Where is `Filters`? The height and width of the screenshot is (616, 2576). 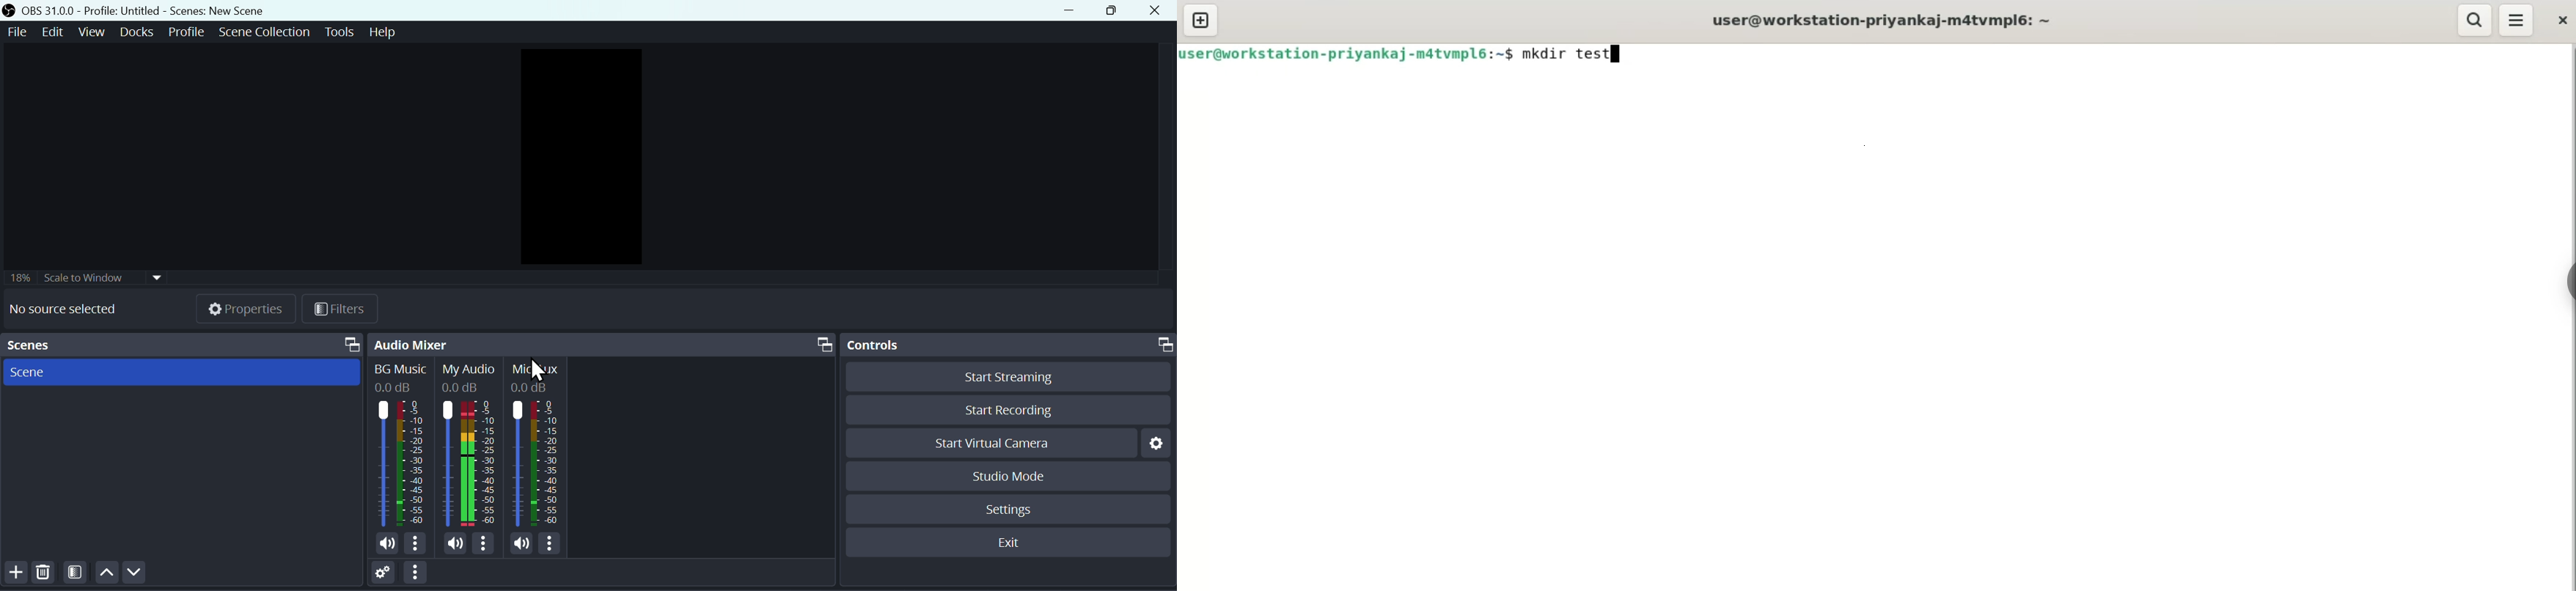 Filters is located at coordinates (341, 309).